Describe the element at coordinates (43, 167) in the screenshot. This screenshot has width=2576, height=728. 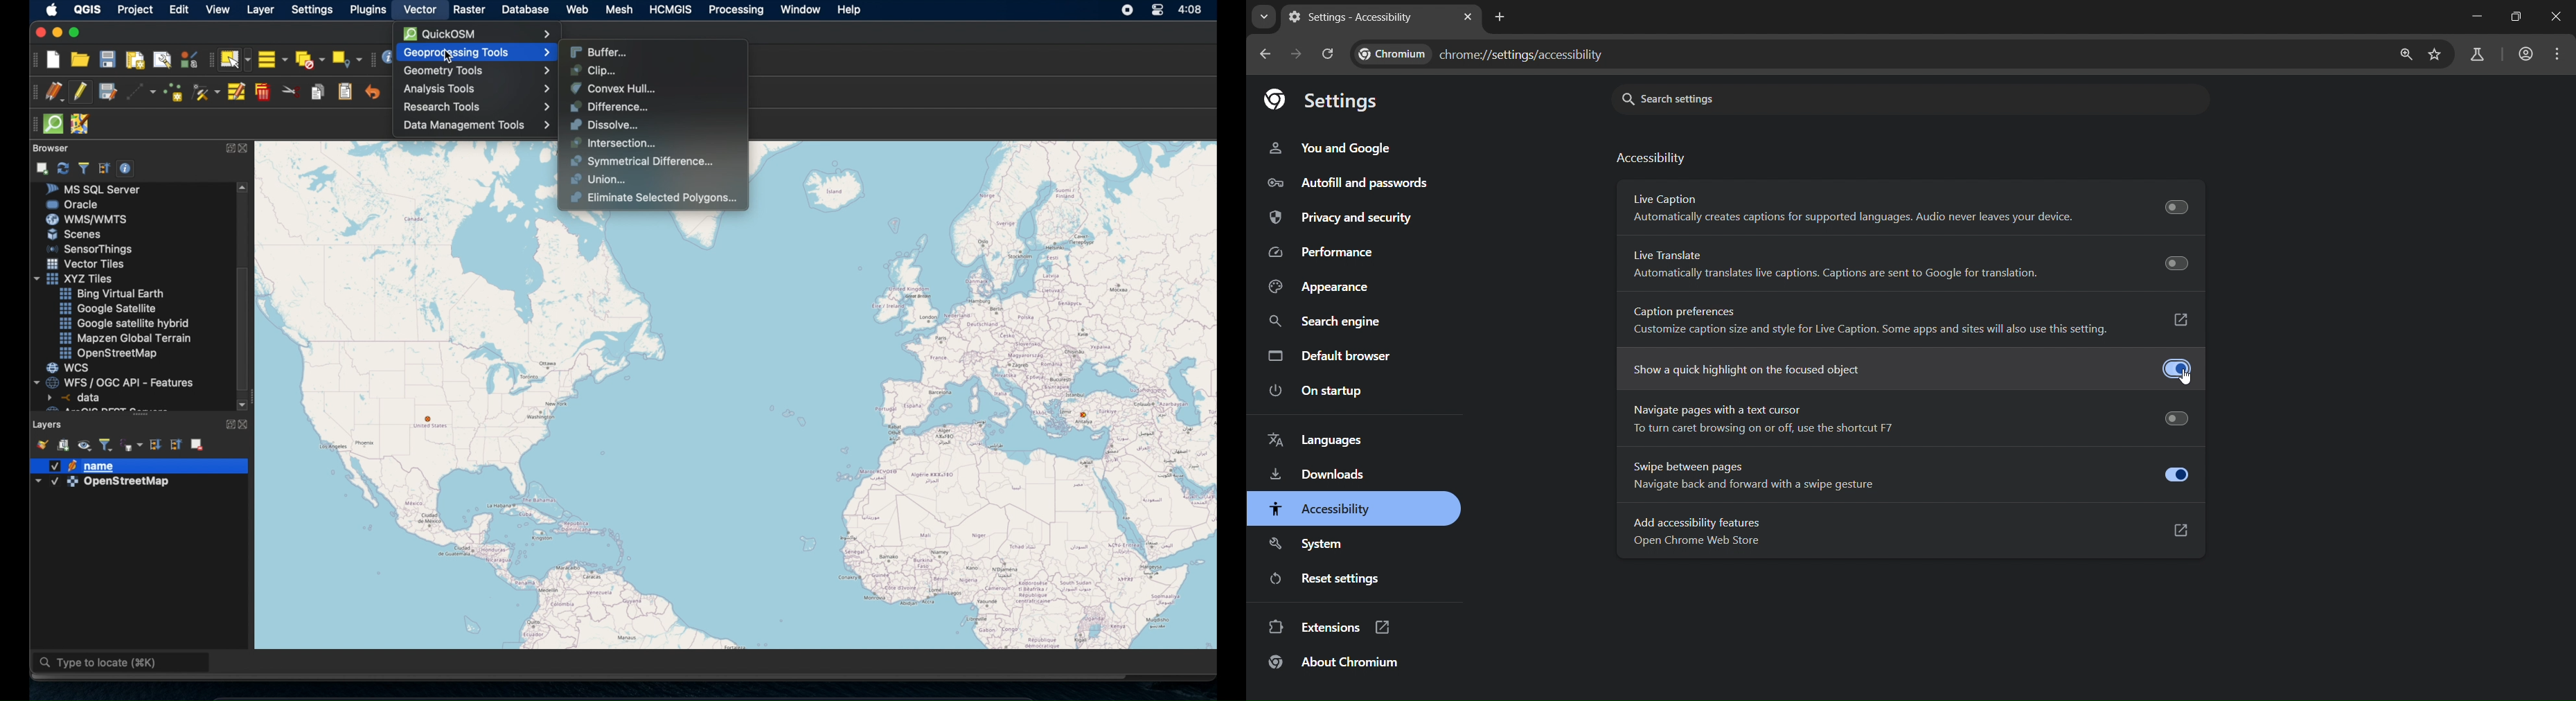
I see `add selected layers` at that location.